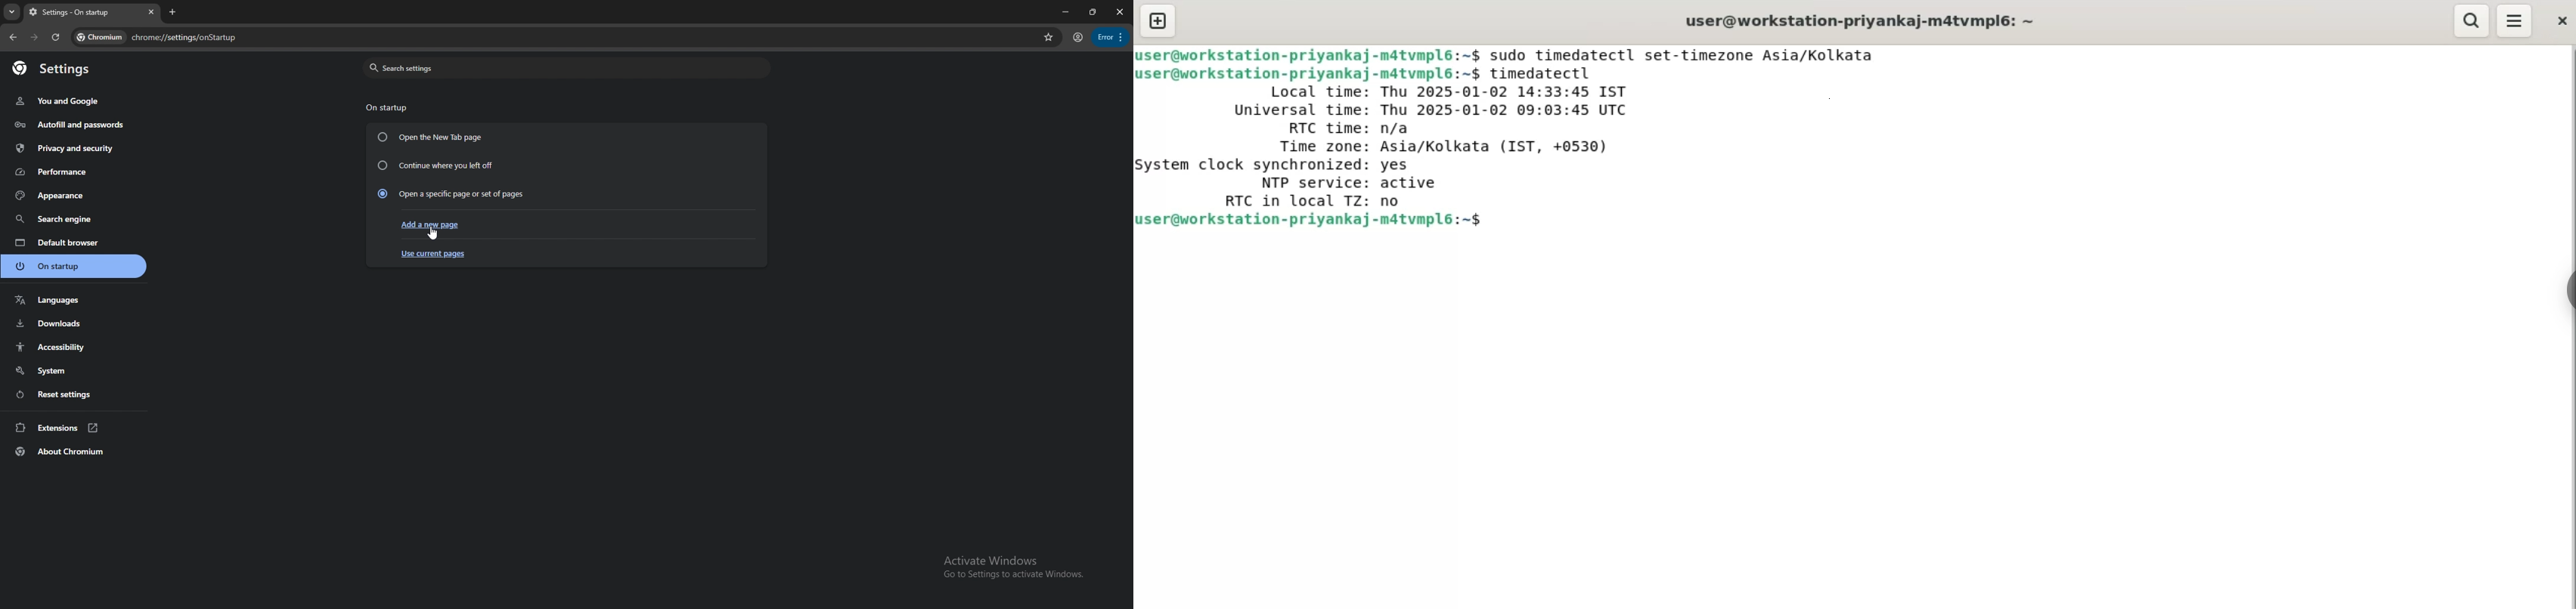 This screenshot has height=616, width=2576. Describe the element at coordinates (1049, 37) in the screenshot. I see `favorites` at that location.